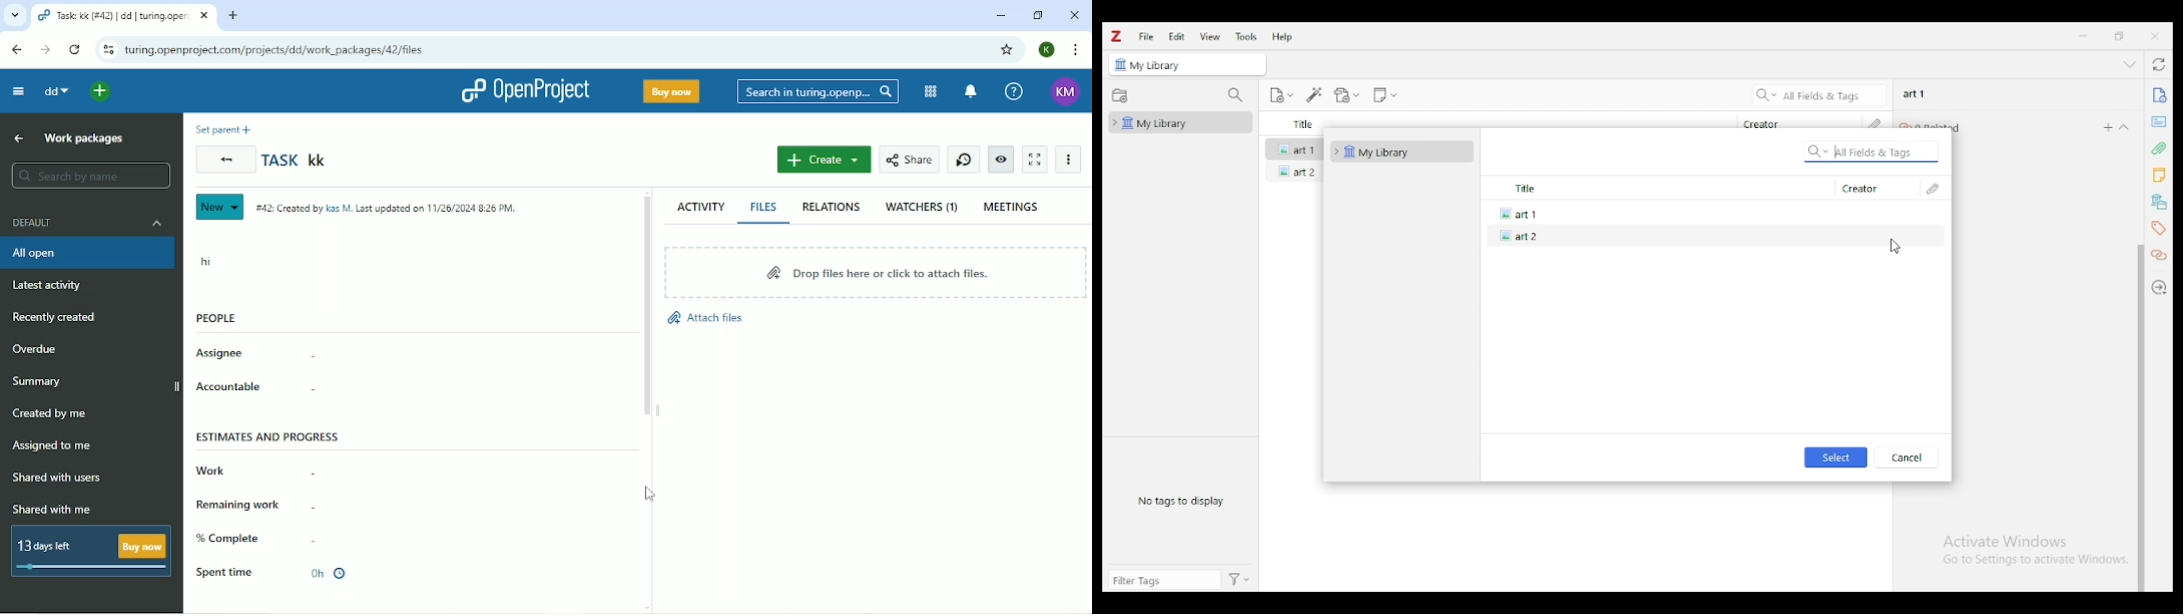 The width and height of the screenshot is (2184, 616). I want to click on Remaining work, so click(238, 506).